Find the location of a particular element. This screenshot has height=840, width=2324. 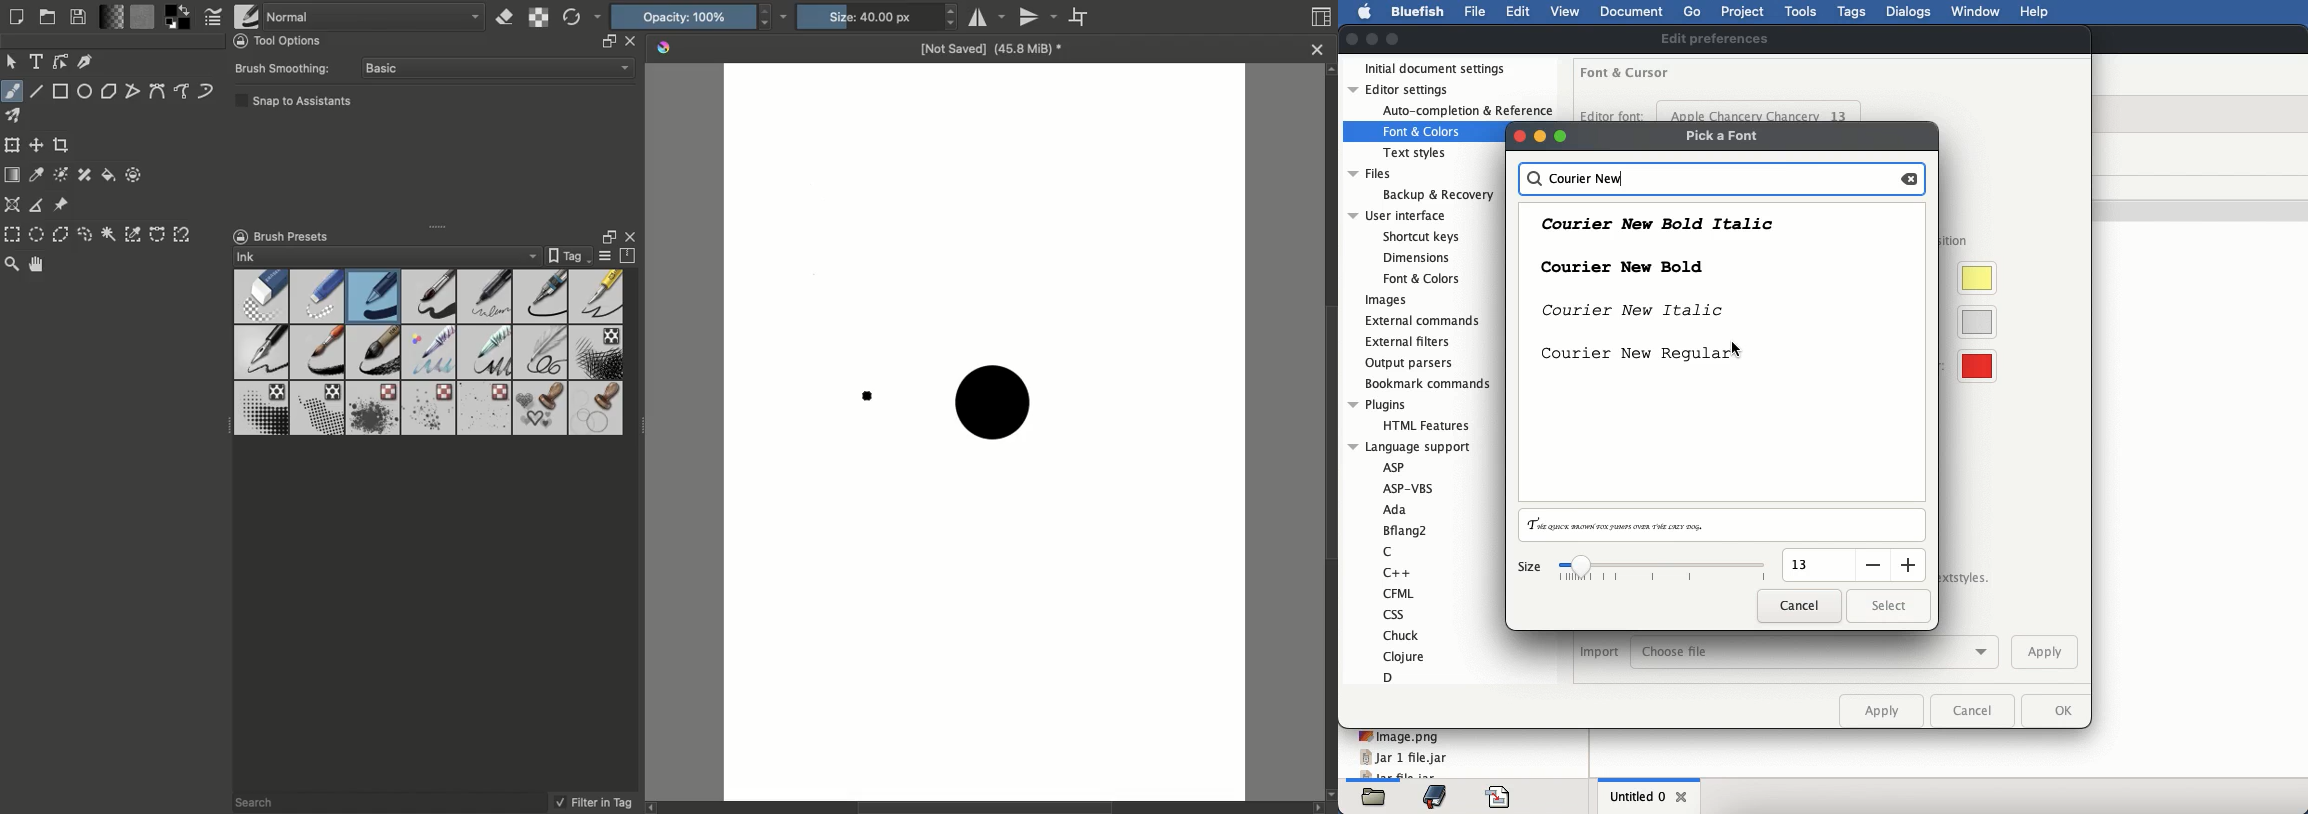

Crop is located at coordinates (62, 145).